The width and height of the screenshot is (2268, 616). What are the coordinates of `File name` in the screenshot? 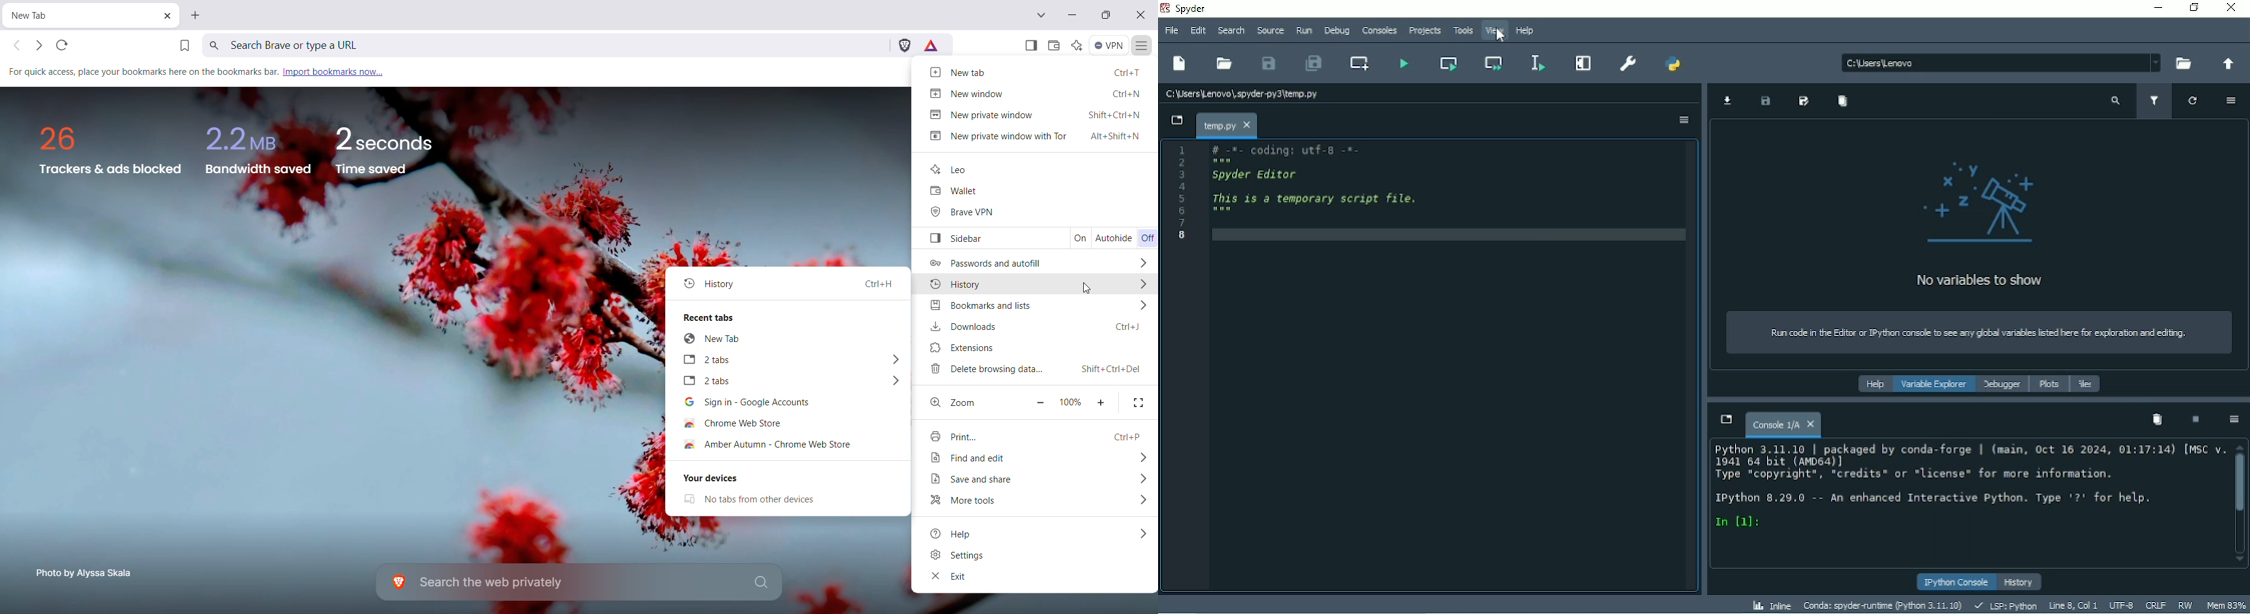 It's located at (1243, 91).